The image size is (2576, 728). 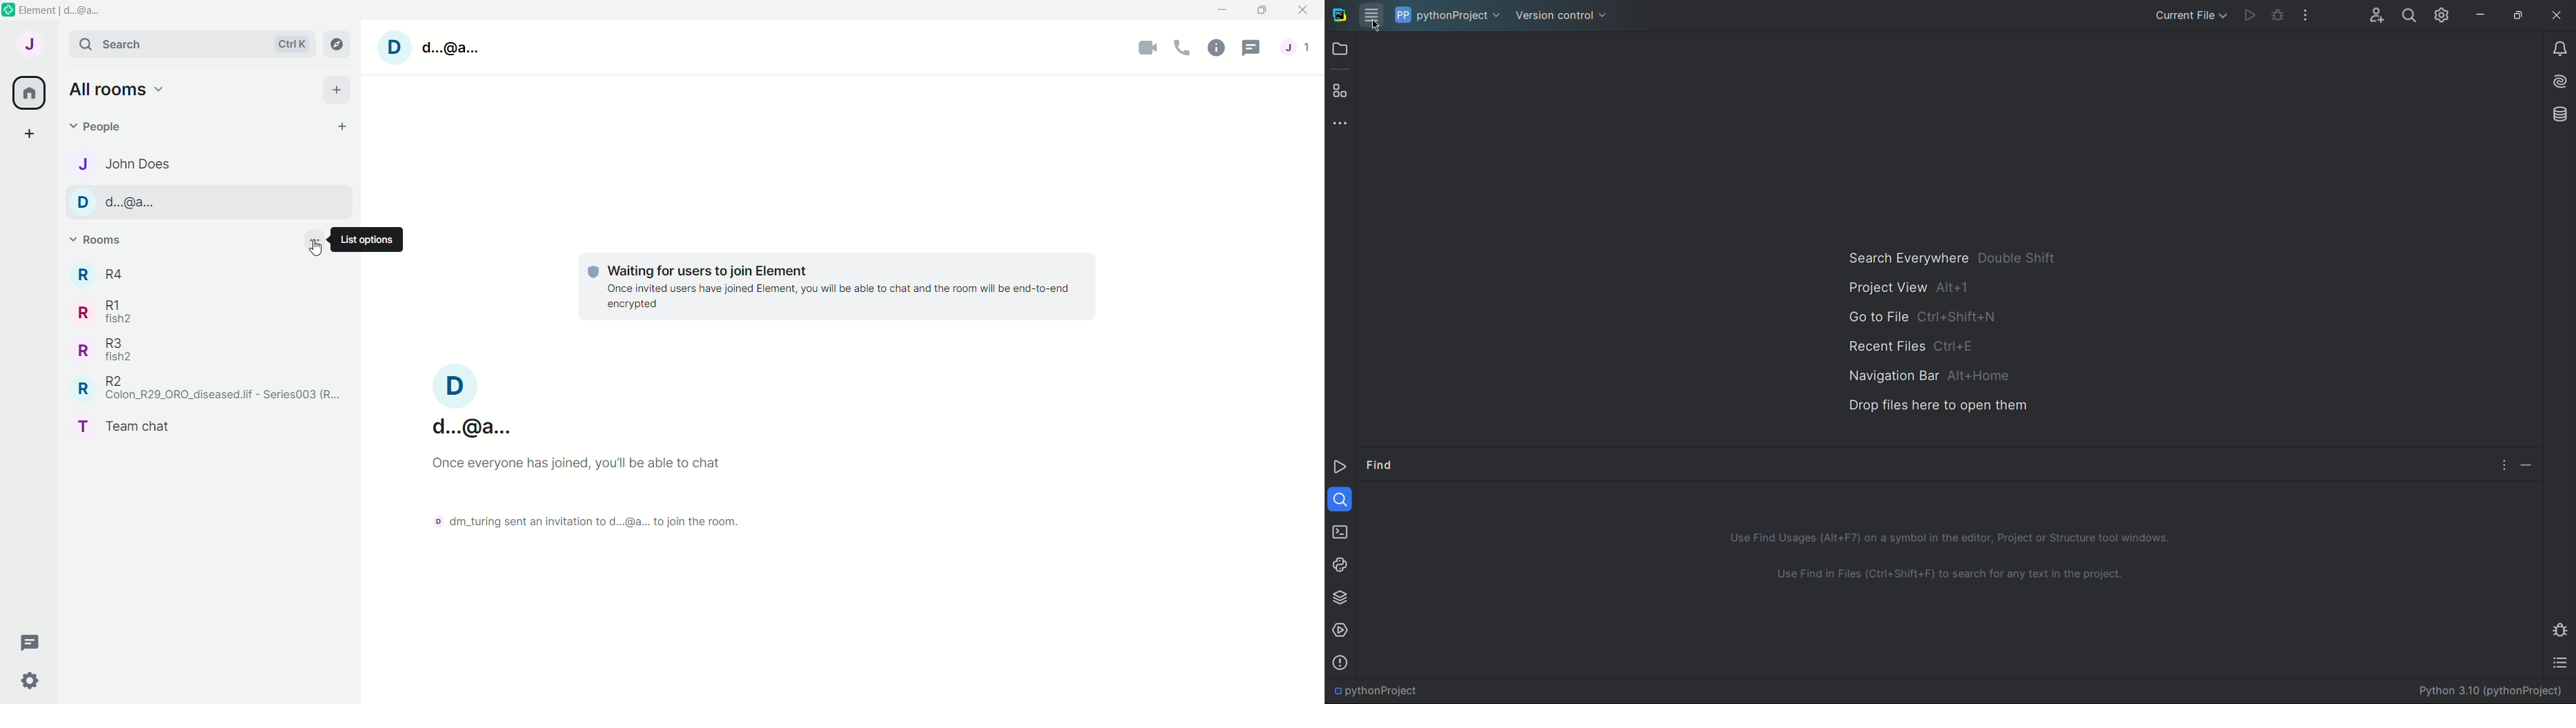 I want to click on Create a space, so click(x=35, y=133).